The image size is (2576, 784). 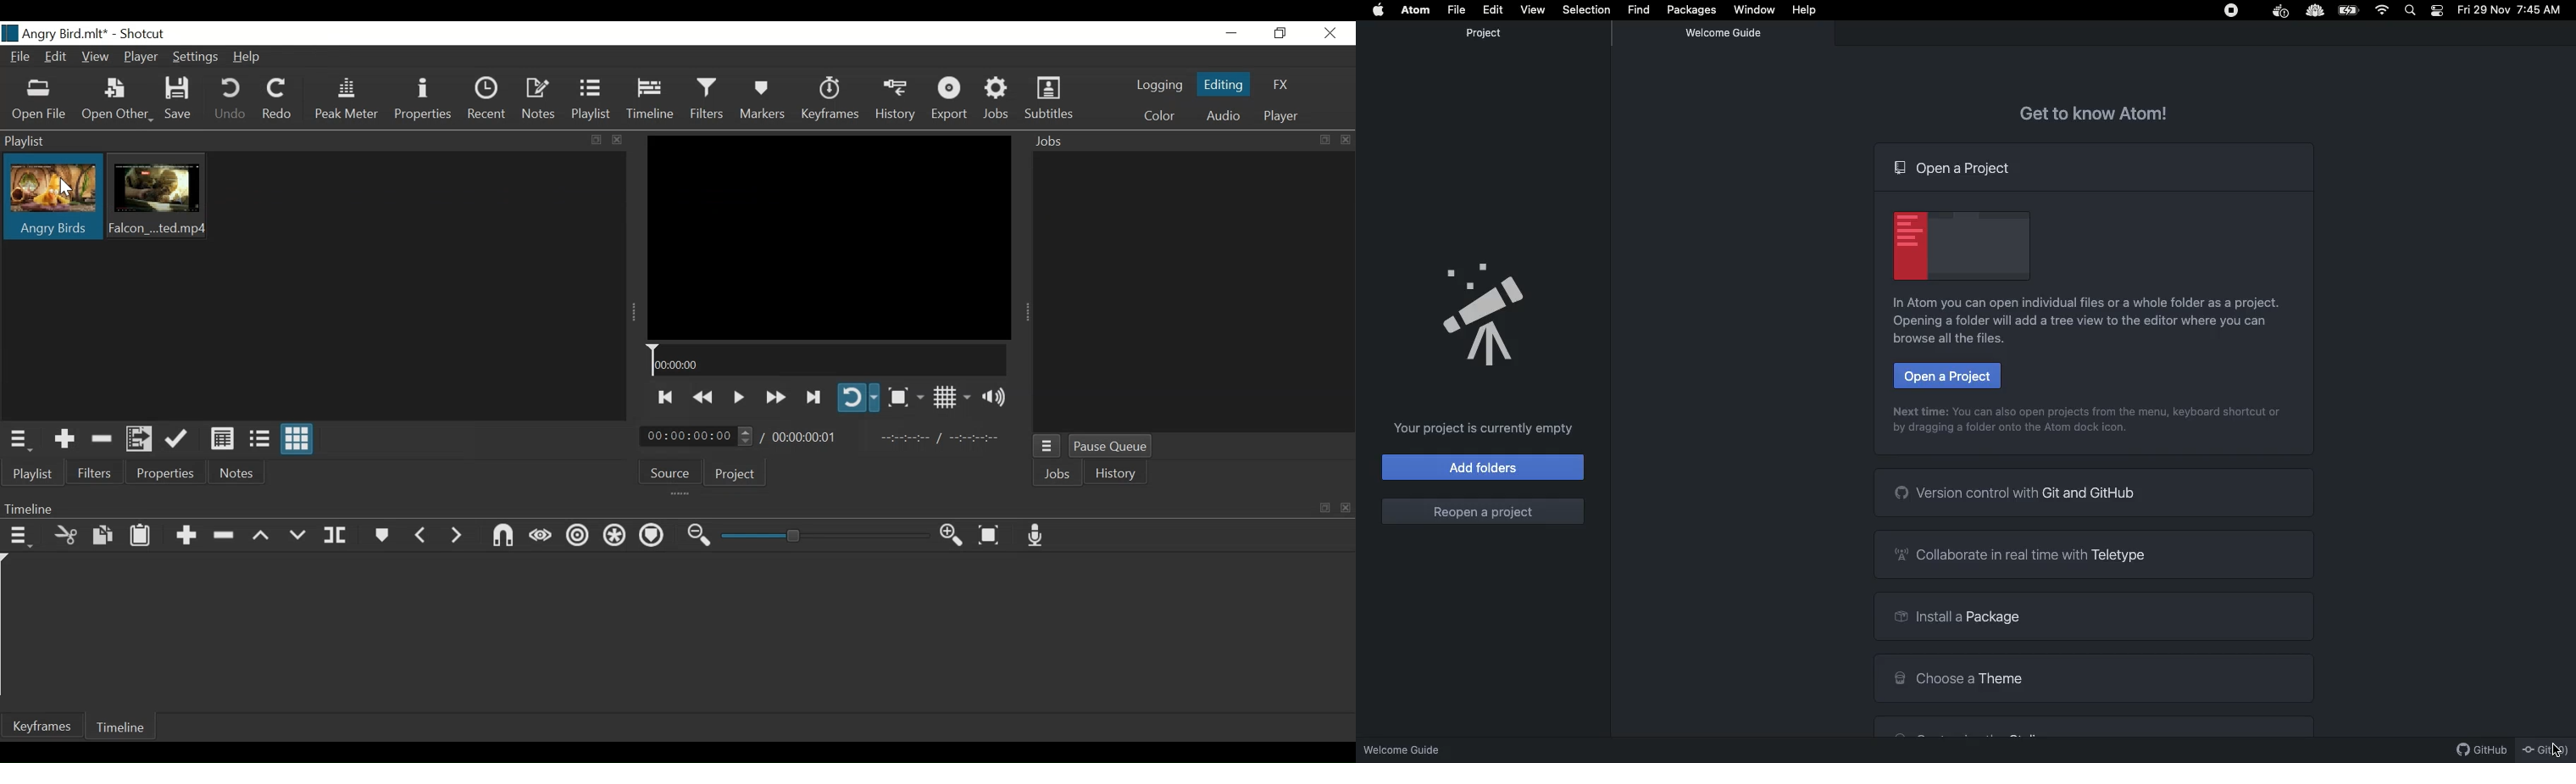 I want to click on Internet, so click(x=2383, y=10).